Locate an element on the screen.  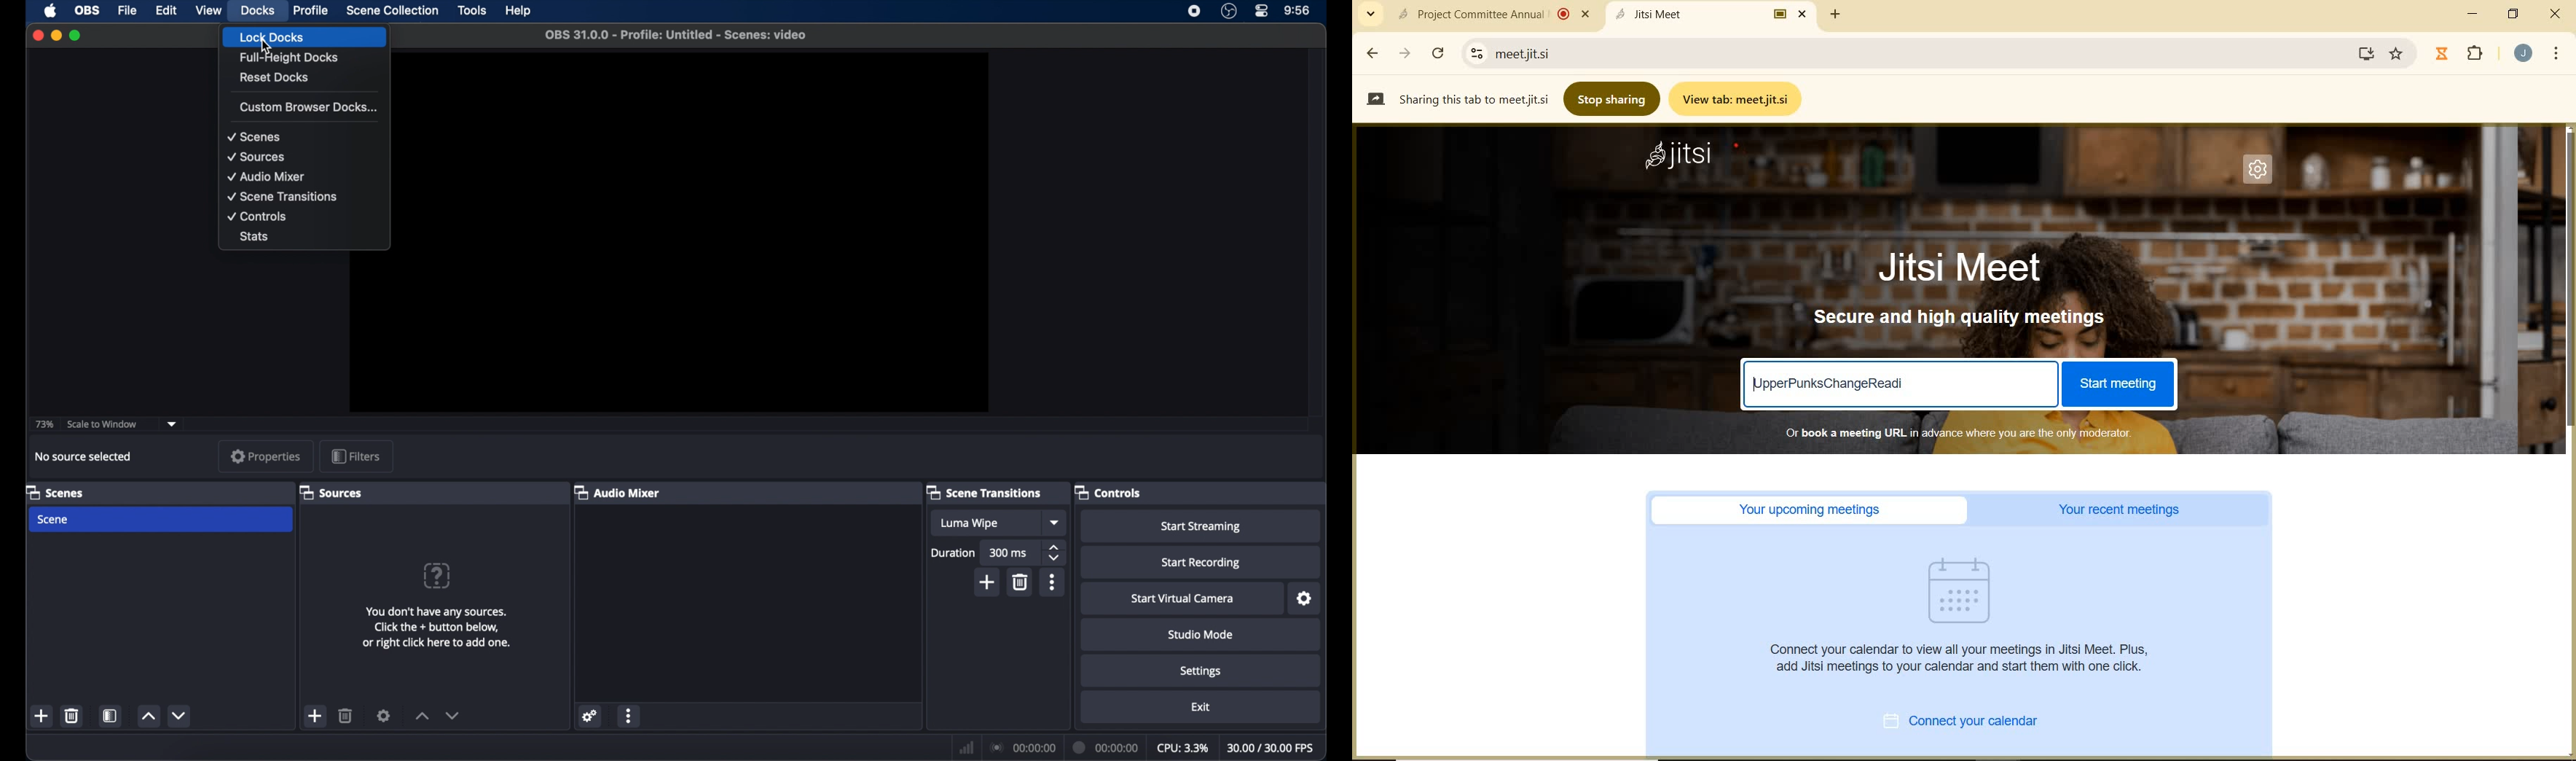
YOUR RECENT MEETINGS is located at coordinates (2124, 510).